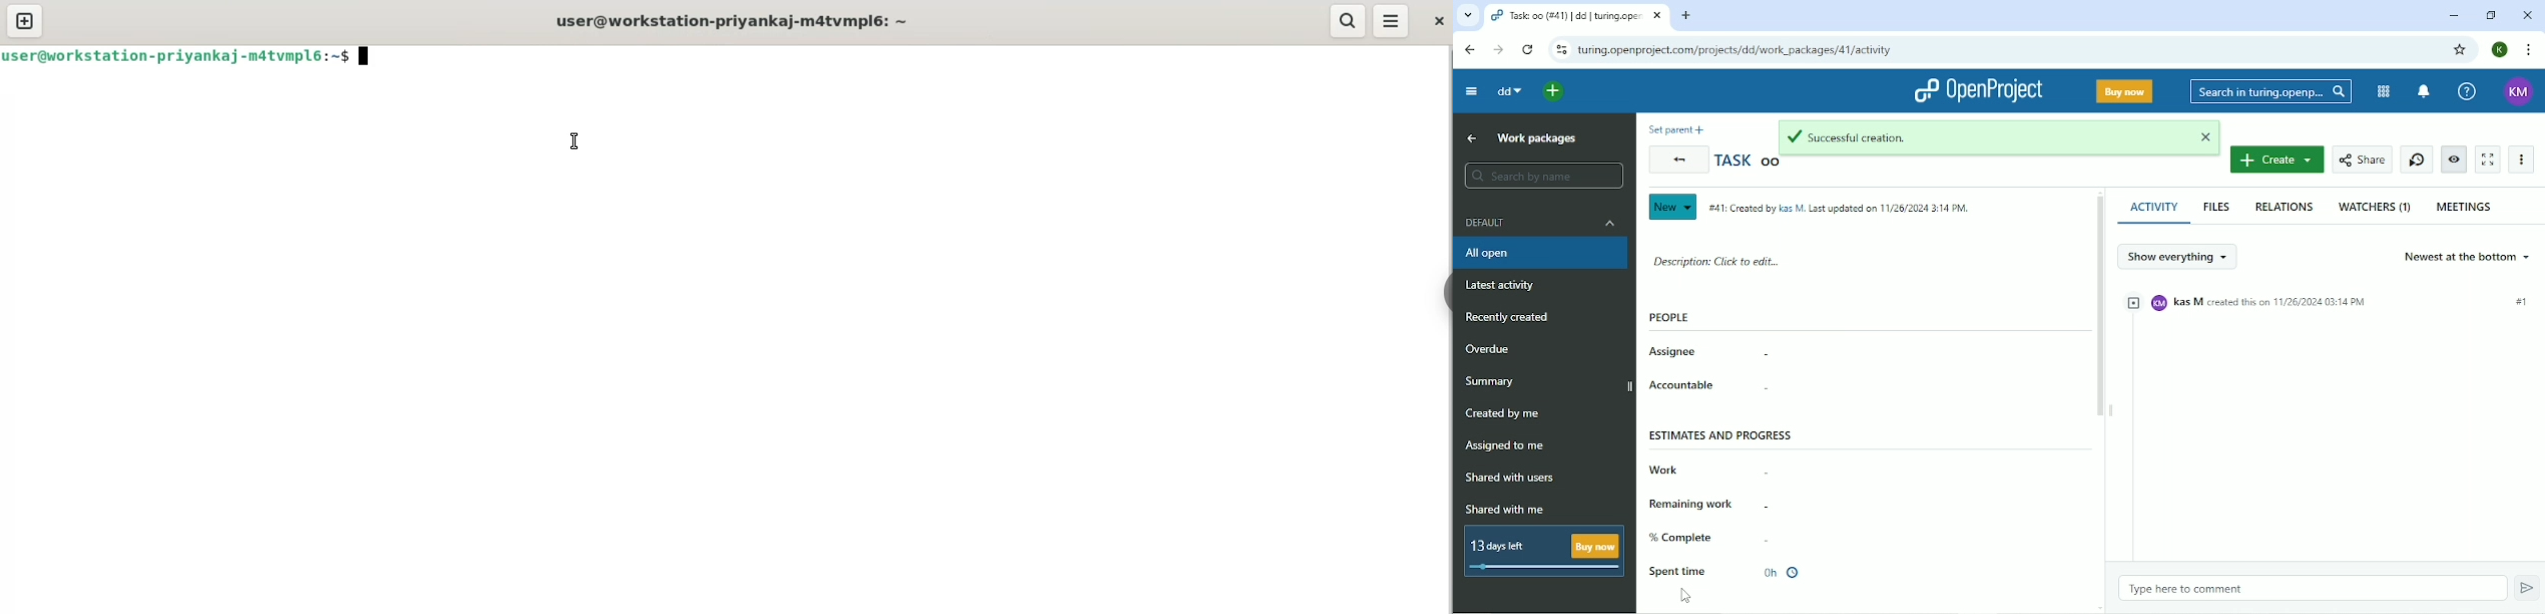 The width and height of the screenshot is (2548, 616). I want to click on Customize and control google chrome, so click(2532, 50).